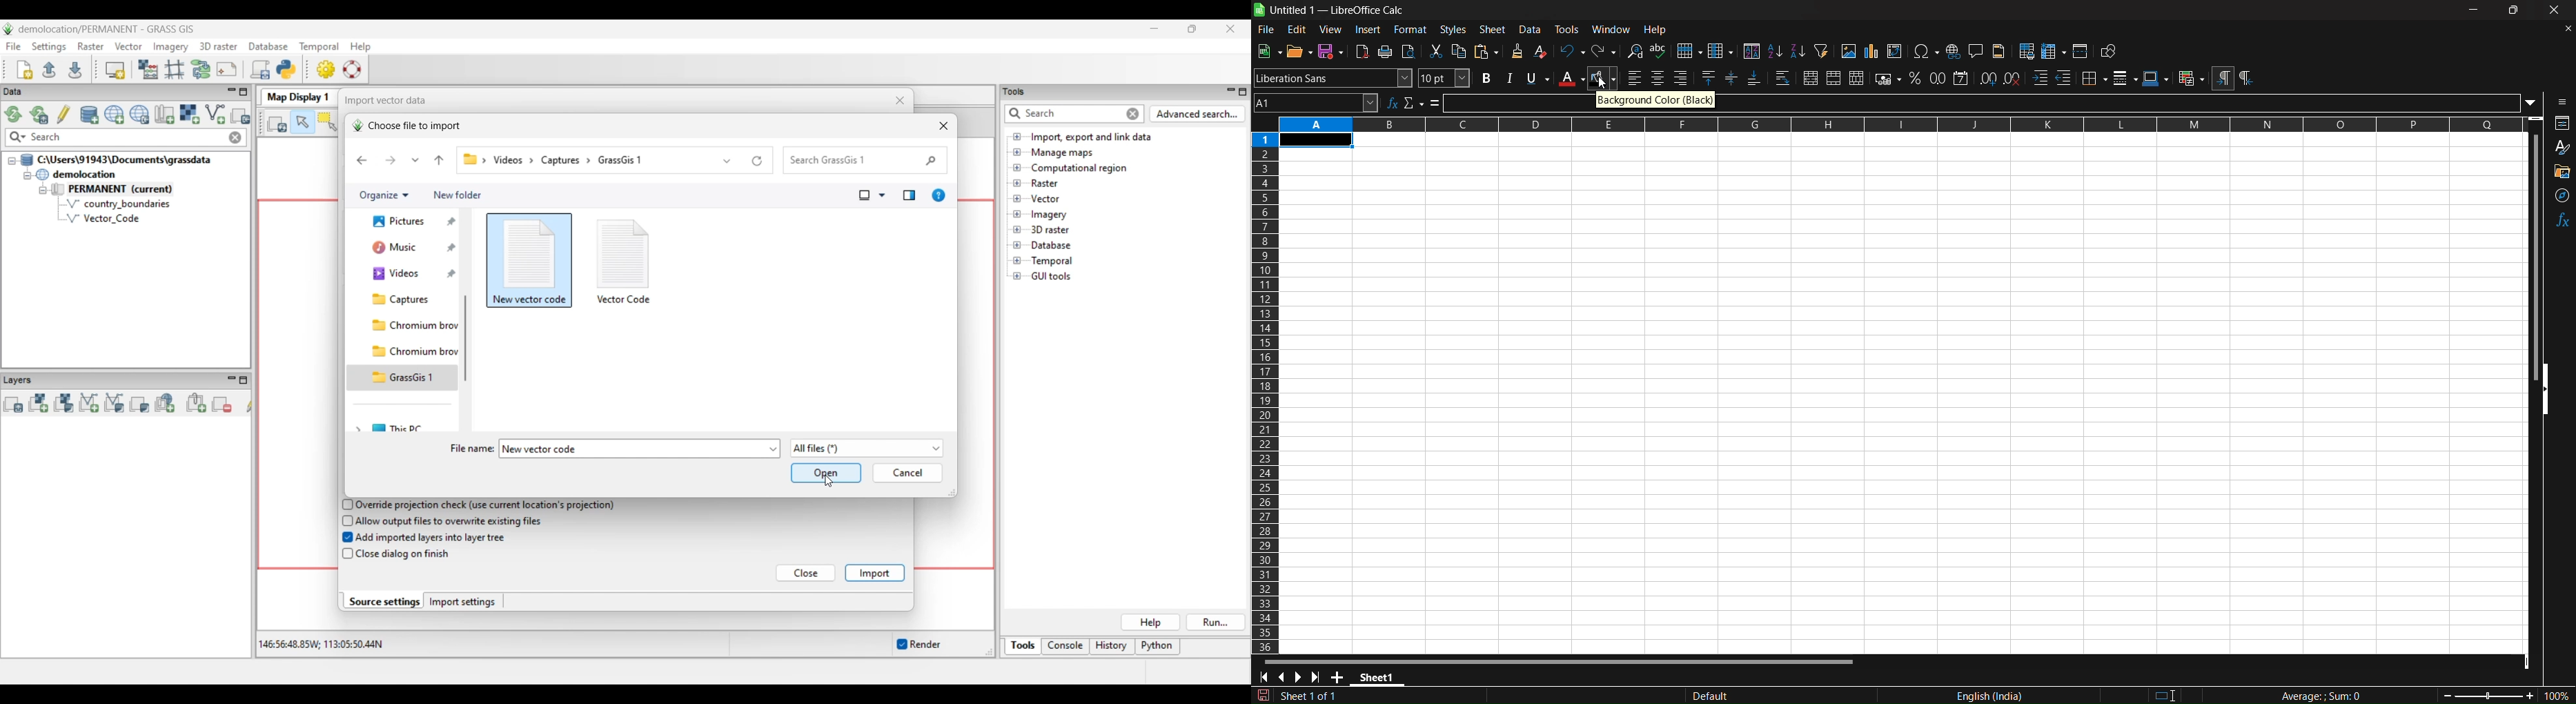 This screenshot has height=728, width=2576. I want to click on format, so click(1410, 30).